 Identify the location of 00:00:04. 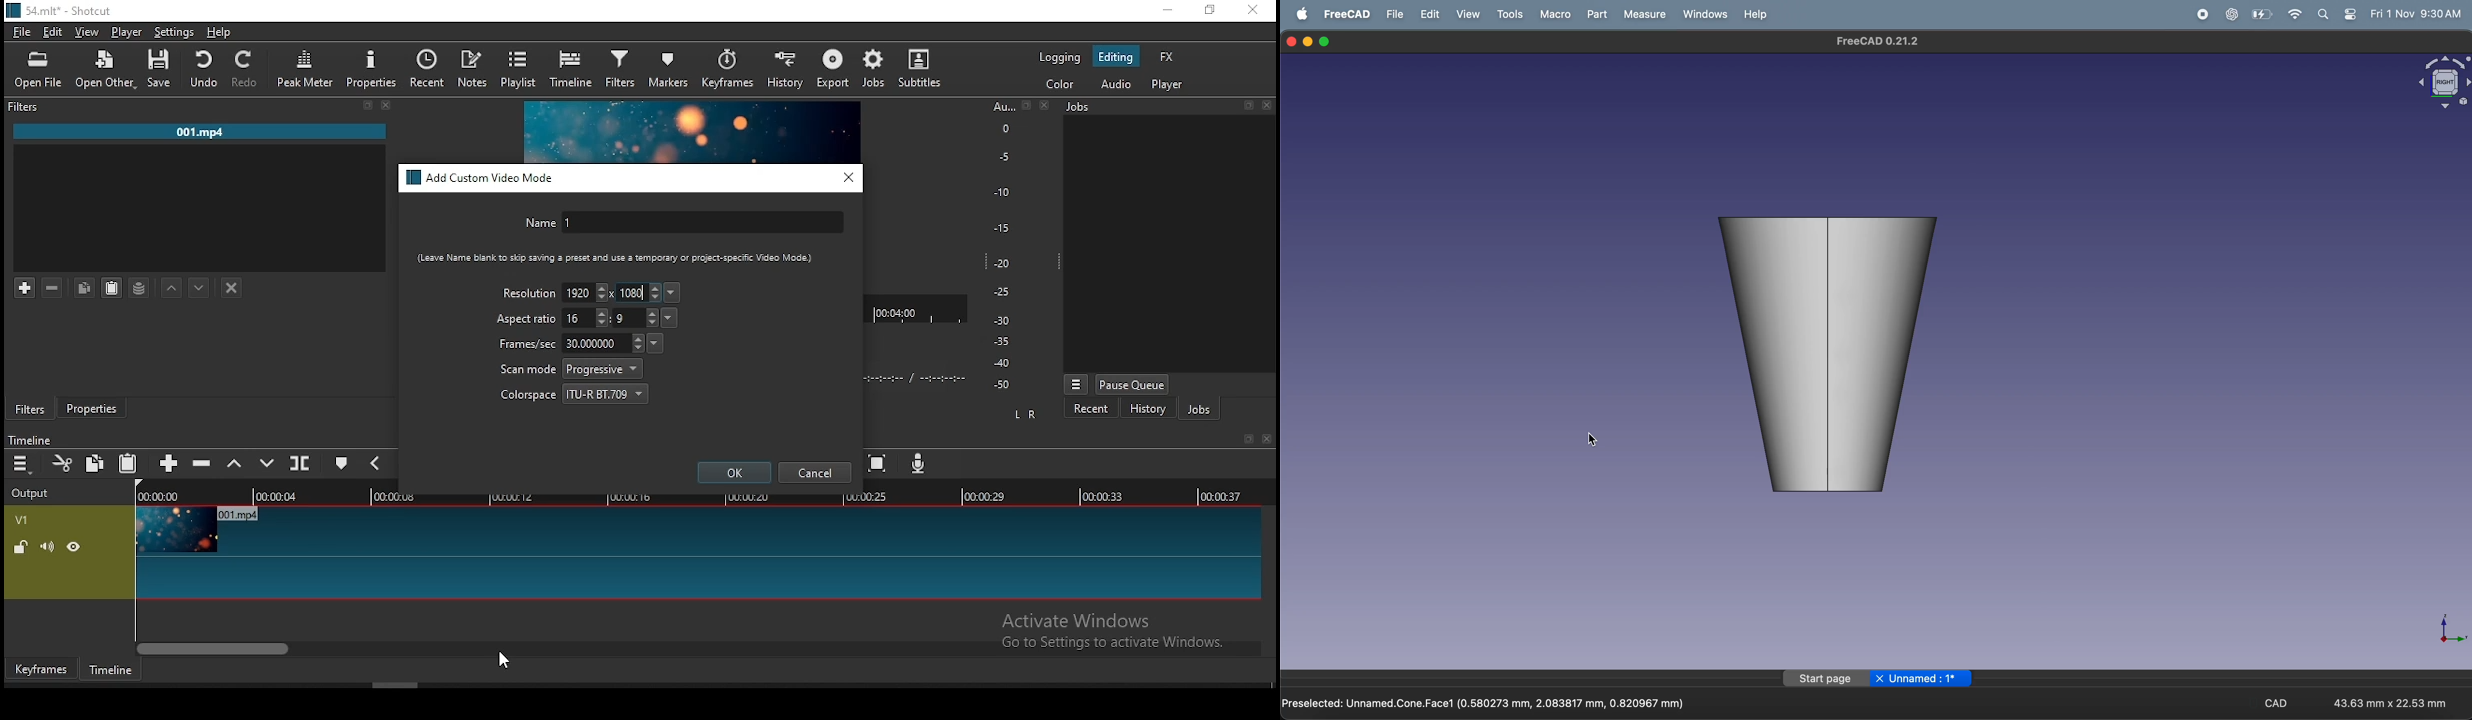
(279, 496).